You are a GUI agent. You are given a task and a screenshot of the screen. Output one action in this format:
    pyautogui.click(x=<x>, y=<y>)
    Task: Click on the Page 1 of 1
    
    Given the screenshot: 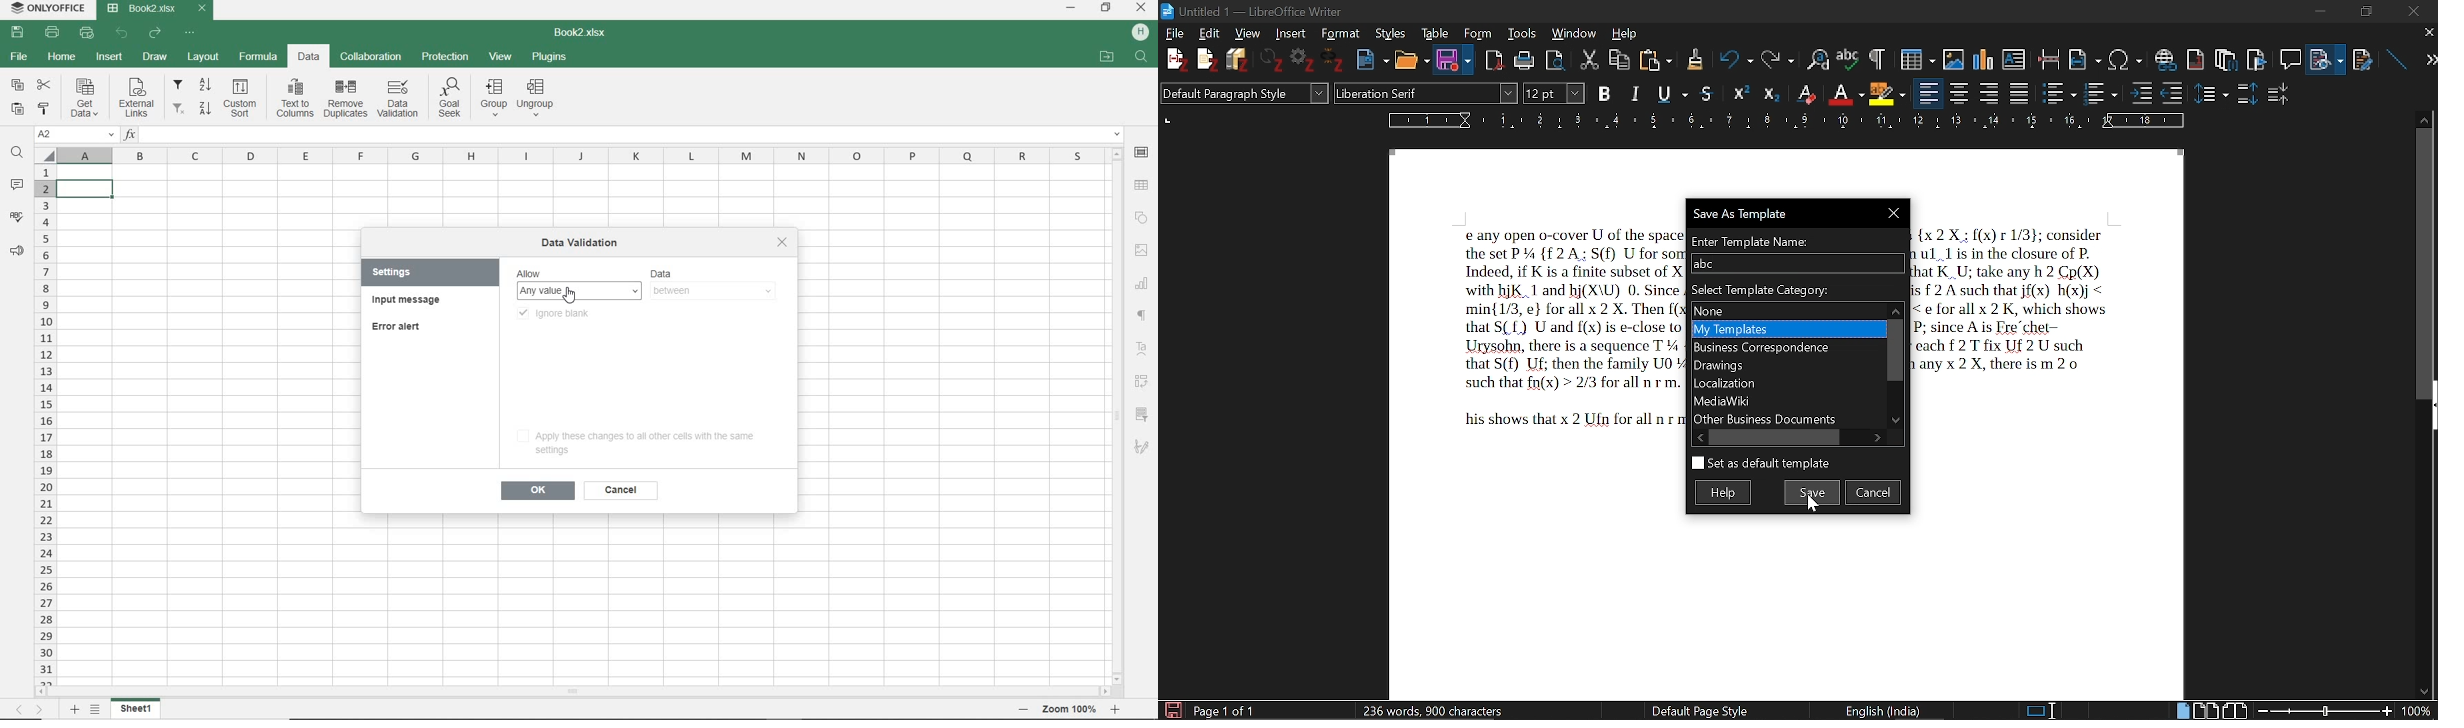 What is the action you would take?
    pyautogui.click(x=1225, y=710)
    